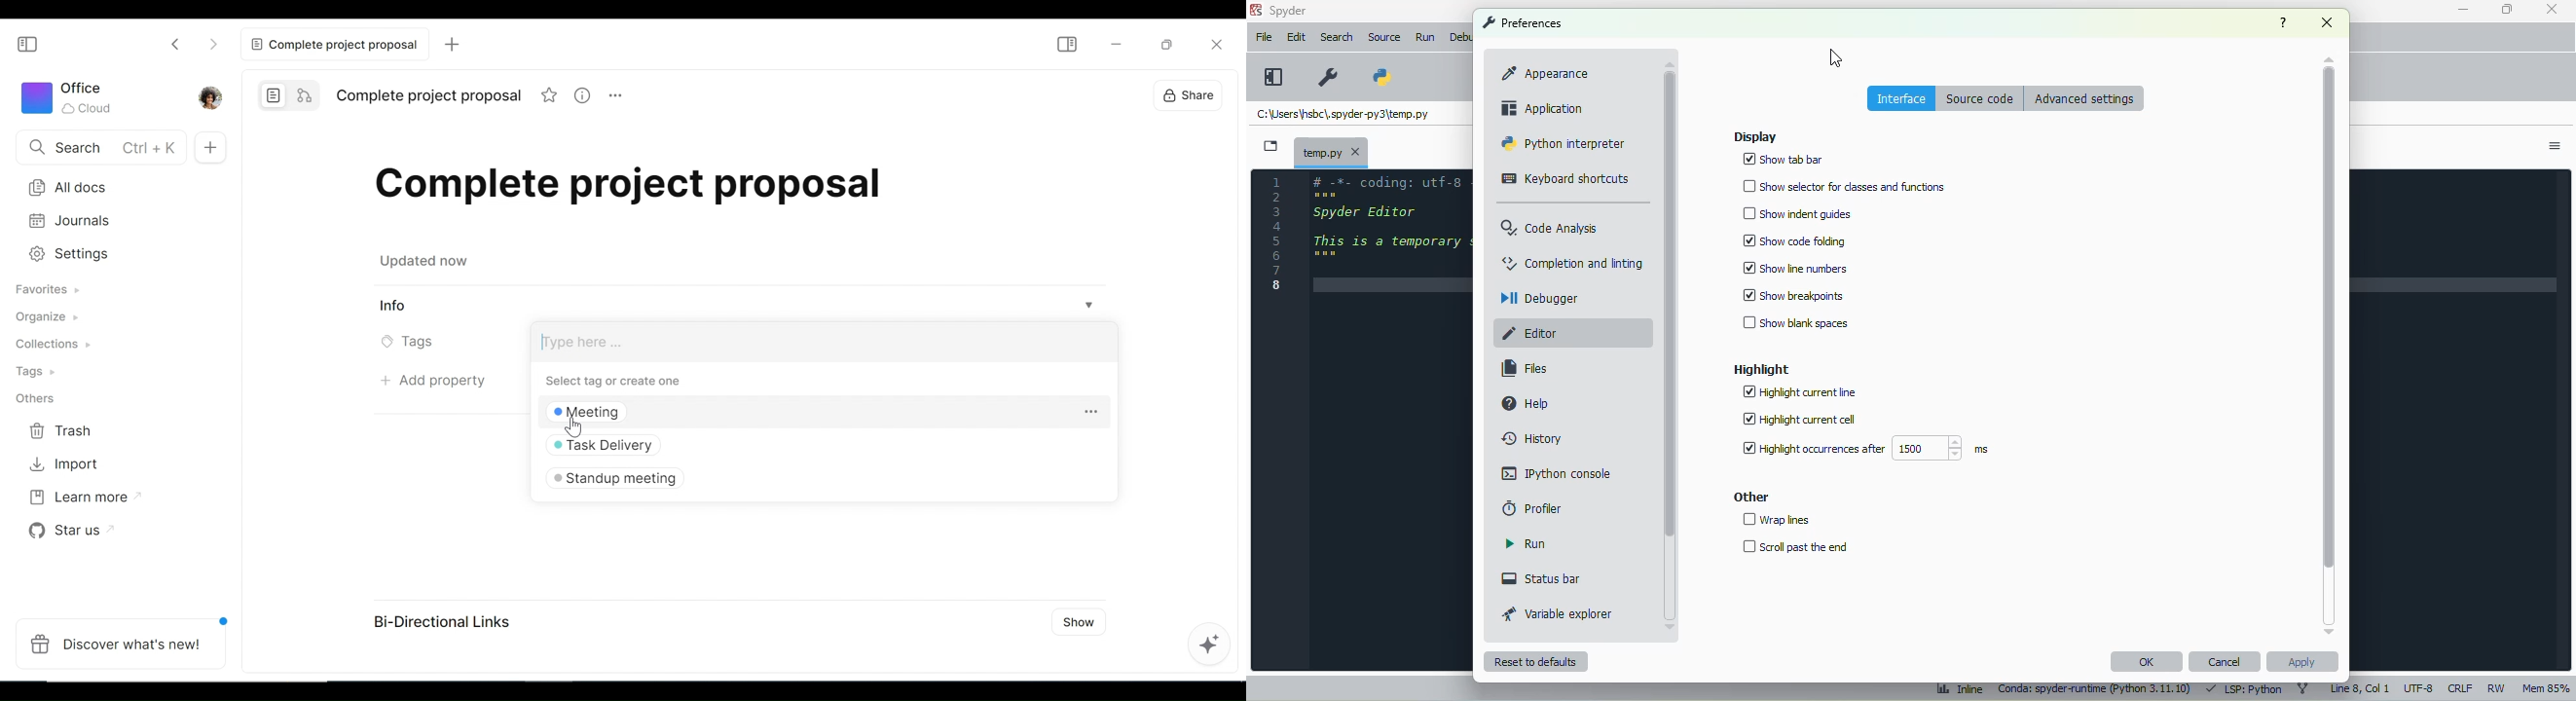  Describe the element at coordinates (618, 97) in the screenshot. I see `more` at that location.